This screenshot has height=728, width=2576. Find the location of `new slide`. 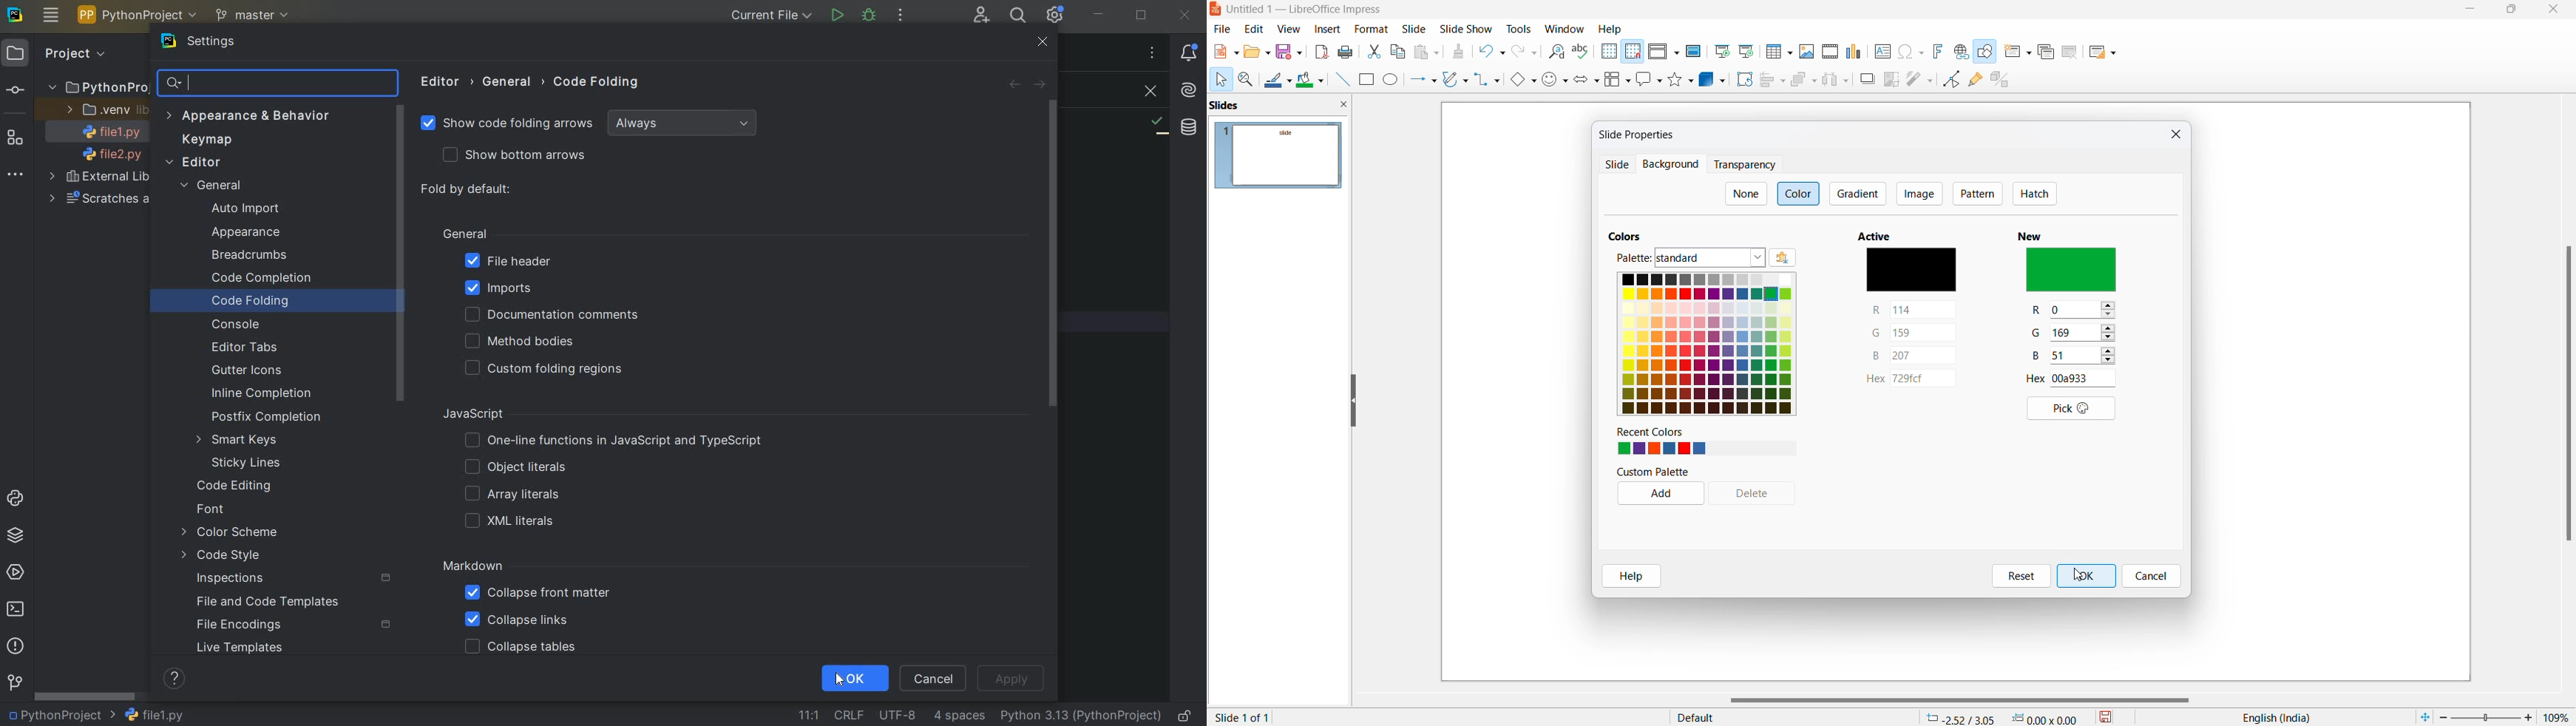

new slide is located at coordinates (2018, 55).